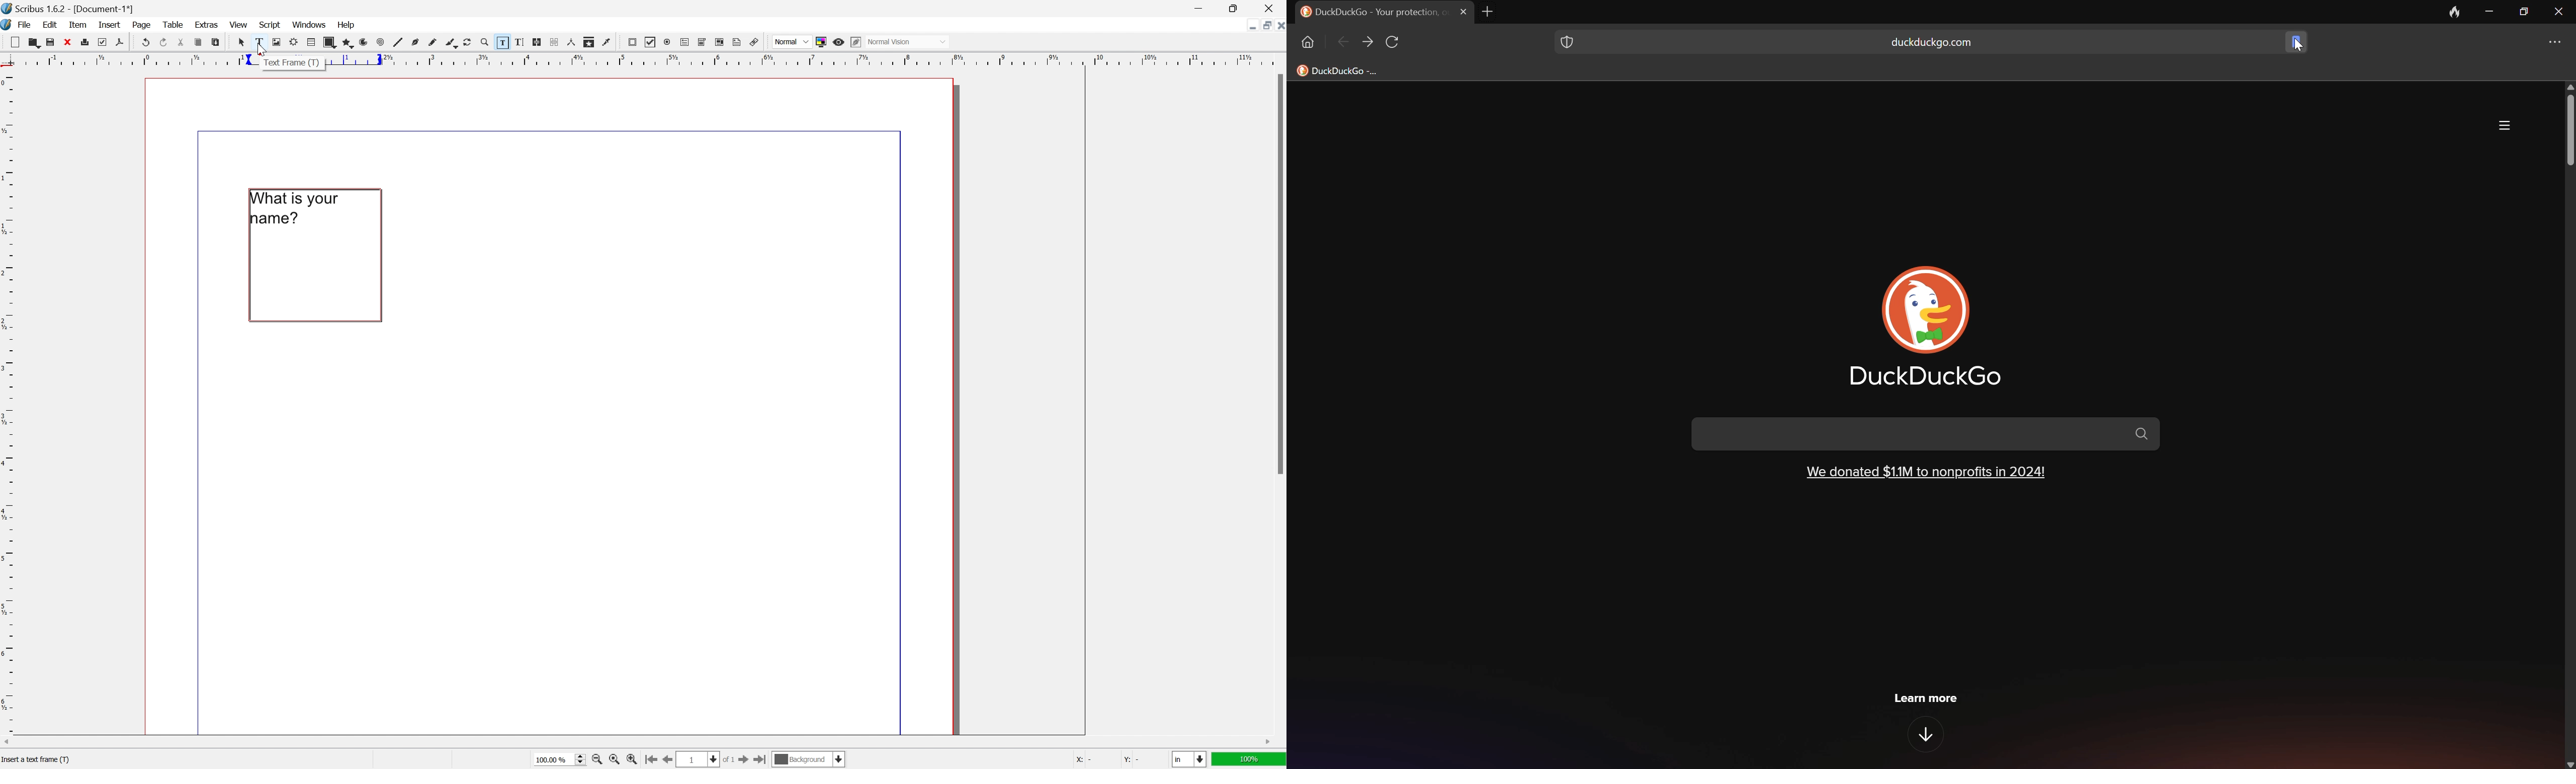 Image resolution: width=2576 pixels, height=784 pixels. I want to click on close, so click(1272, 8).